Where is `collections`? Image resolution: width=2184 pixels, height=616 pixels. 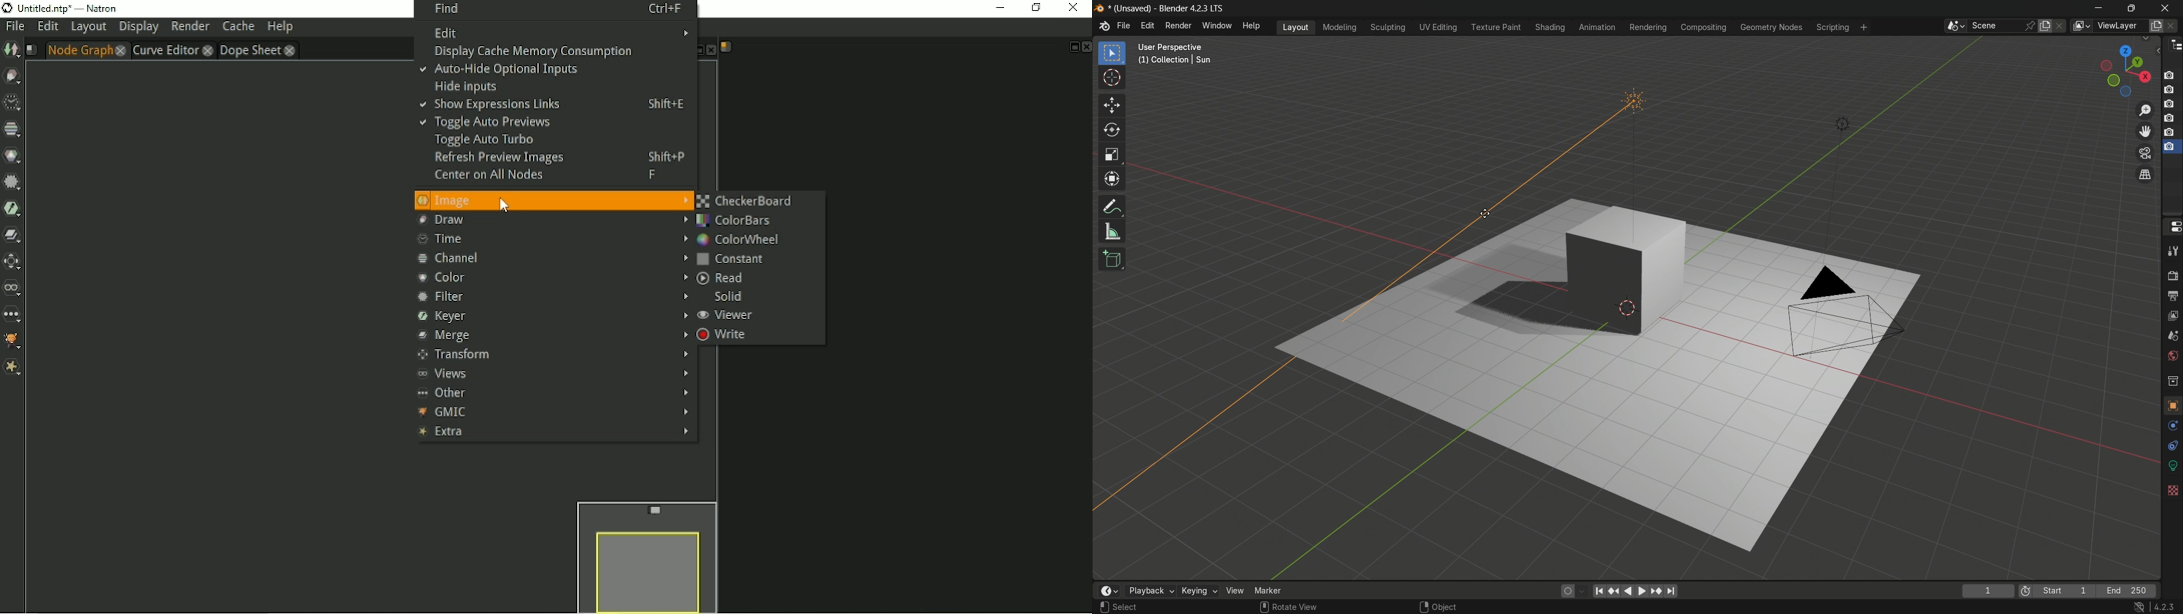
collections is located at coordinates (2173, 380).